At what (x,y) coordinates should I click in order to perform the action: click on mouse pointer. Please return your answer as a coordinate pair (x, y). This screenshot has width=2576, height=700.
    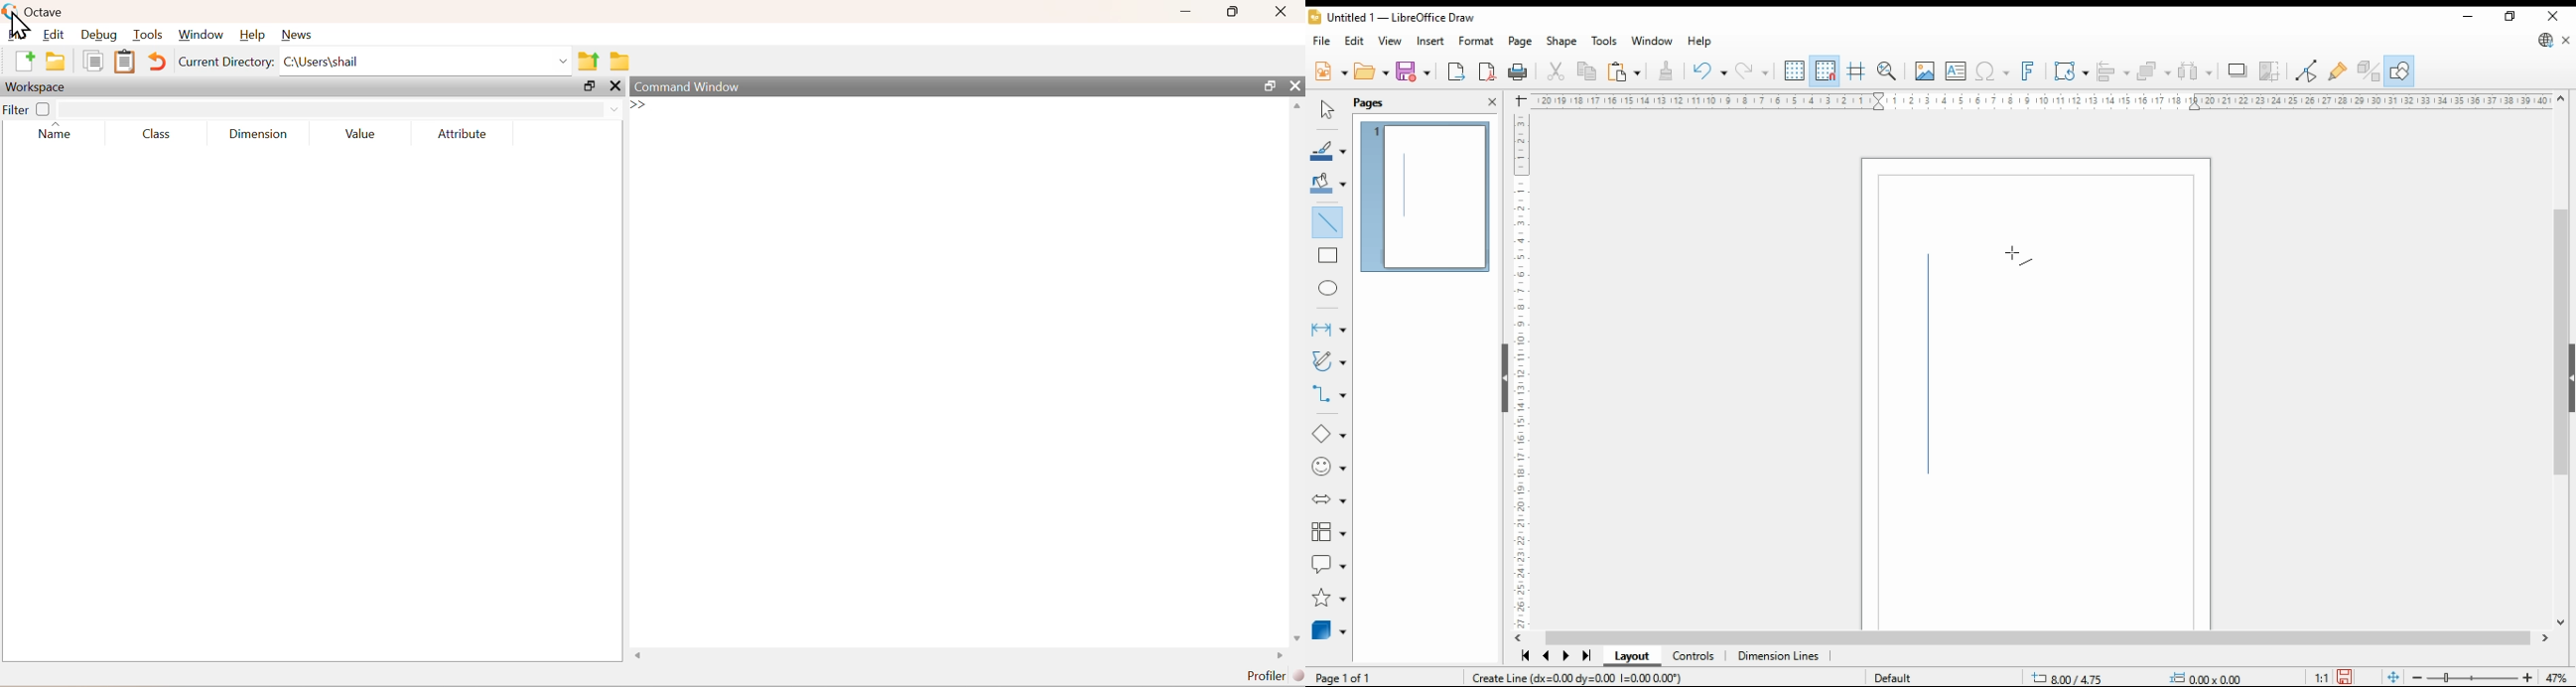
    Looking at the image, I should click on (2008, 255).